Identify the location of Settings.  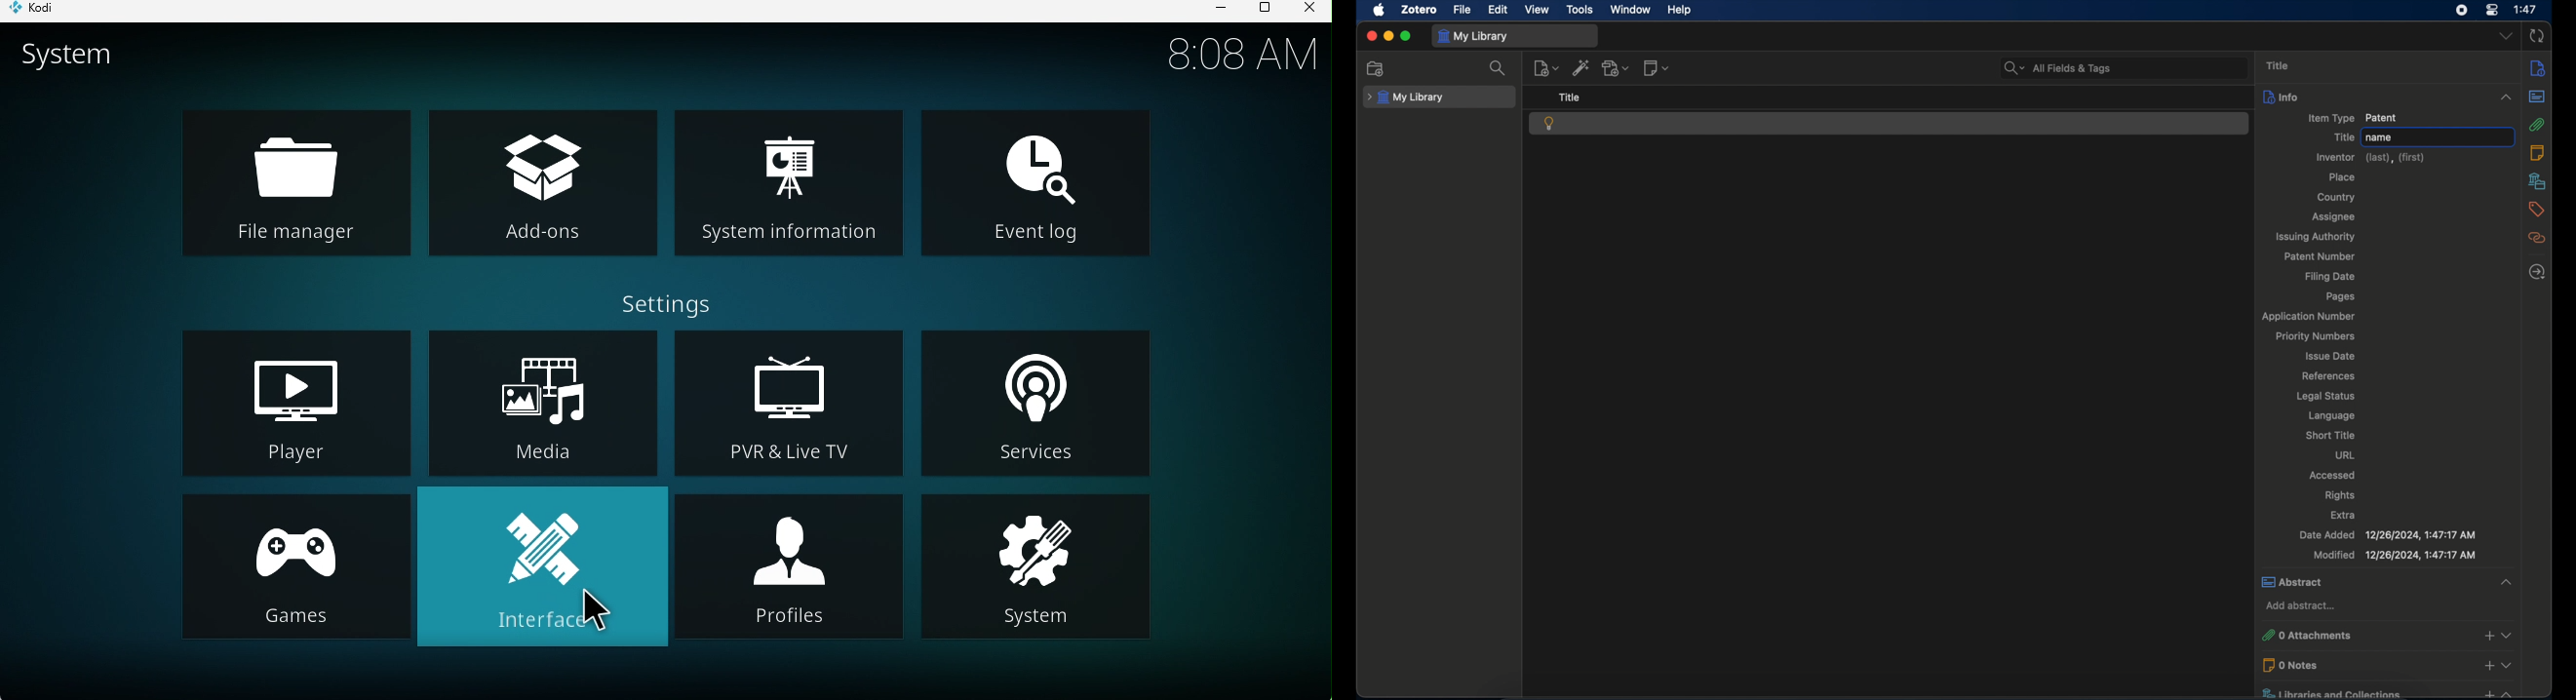
(665, 304).